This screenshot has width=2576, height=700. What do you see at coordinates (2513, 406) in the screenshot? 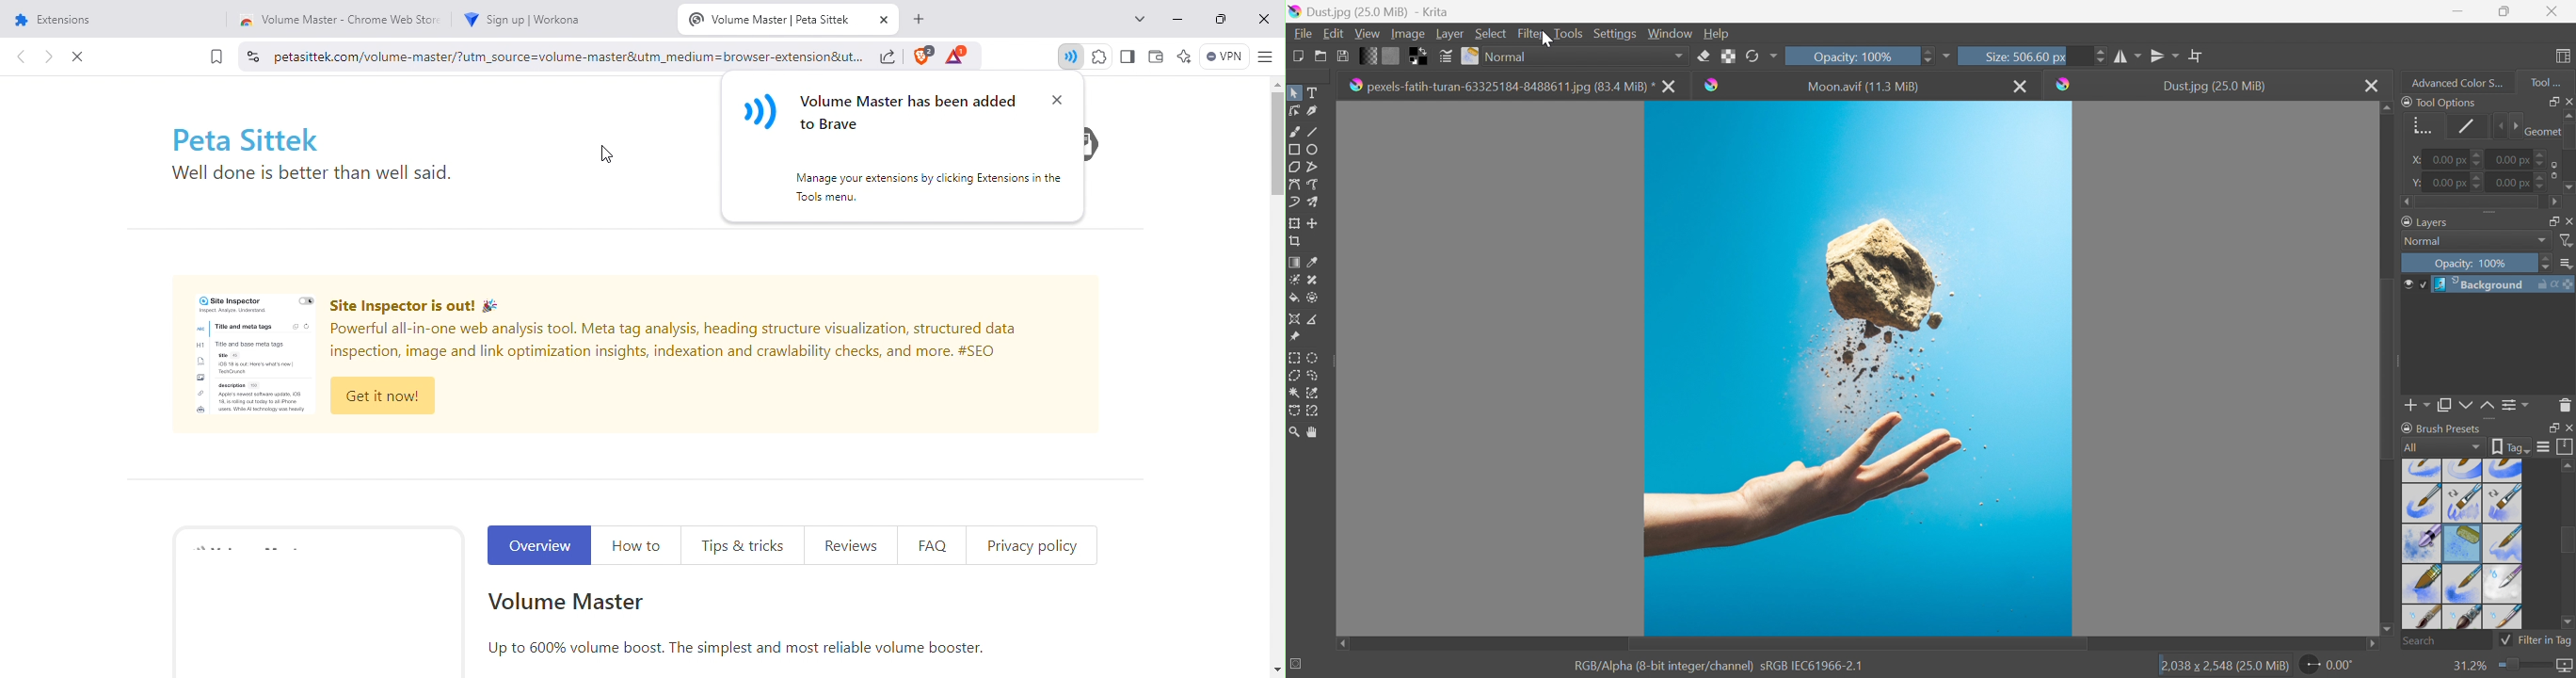
I see `View or change the layer properties` at bounding box center [2513, 406].